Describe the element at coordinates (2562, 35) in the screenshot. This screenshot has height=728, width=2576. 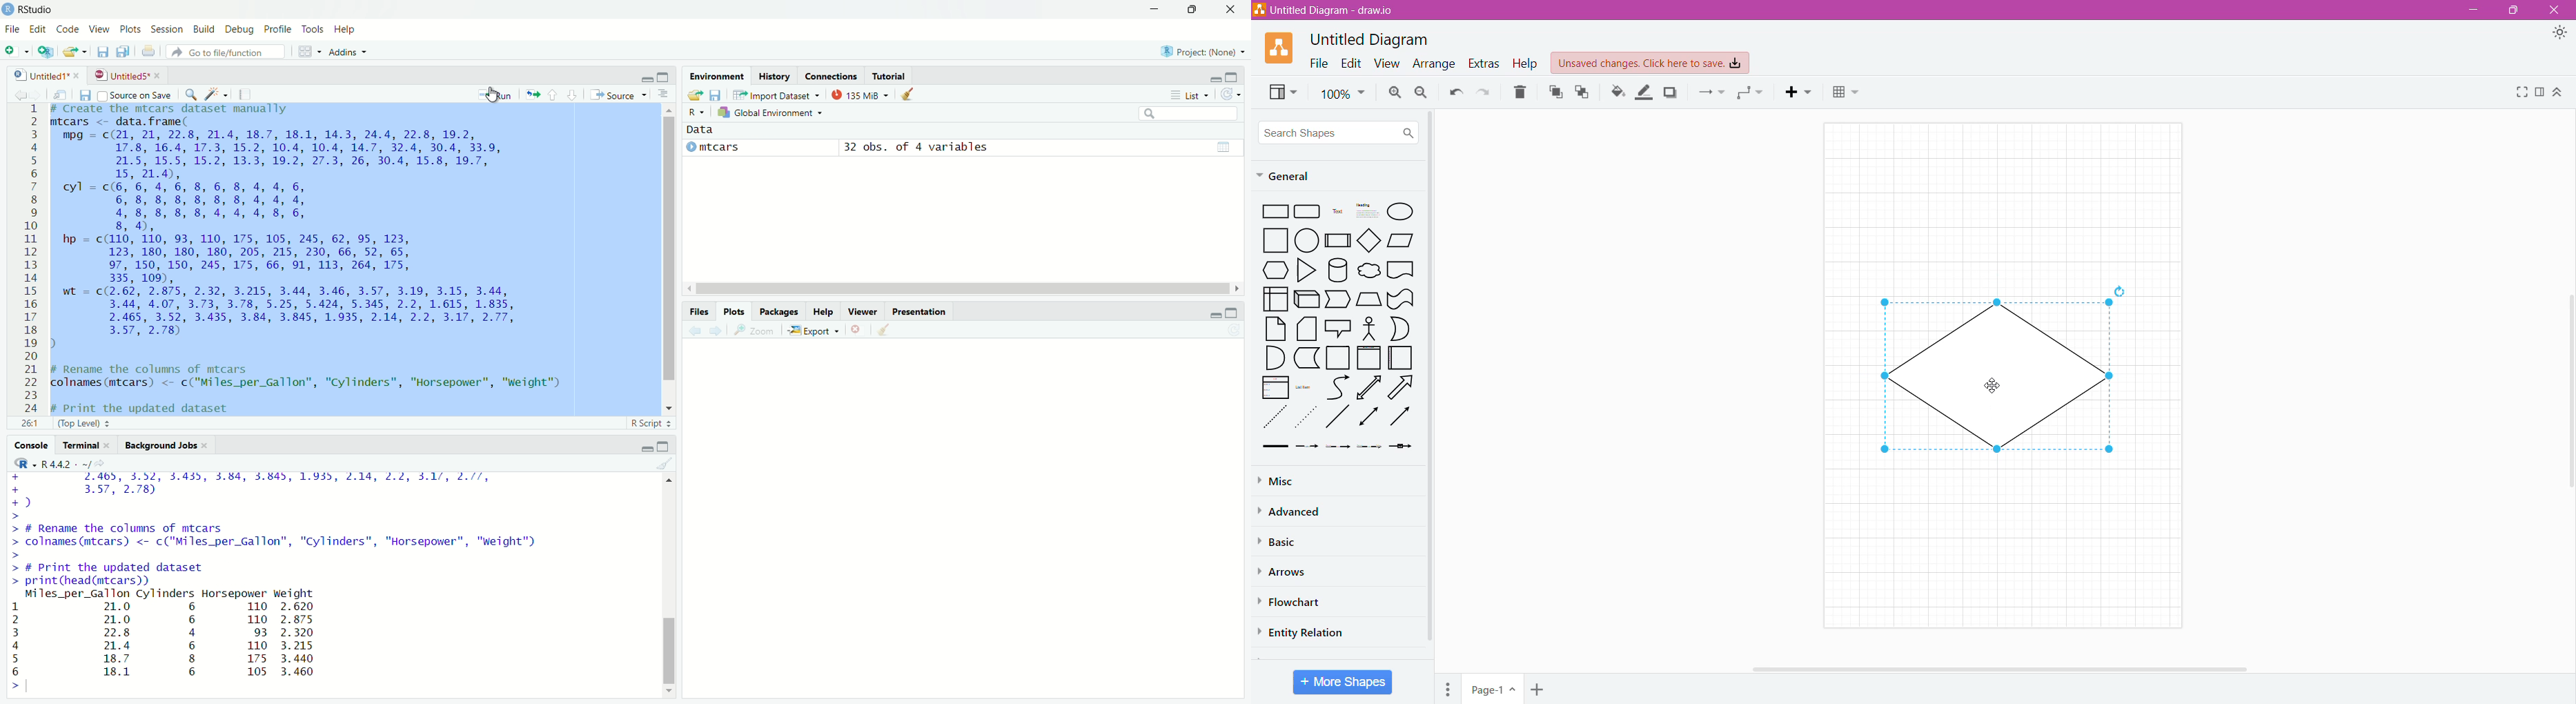
I see `Appearance` at that location.